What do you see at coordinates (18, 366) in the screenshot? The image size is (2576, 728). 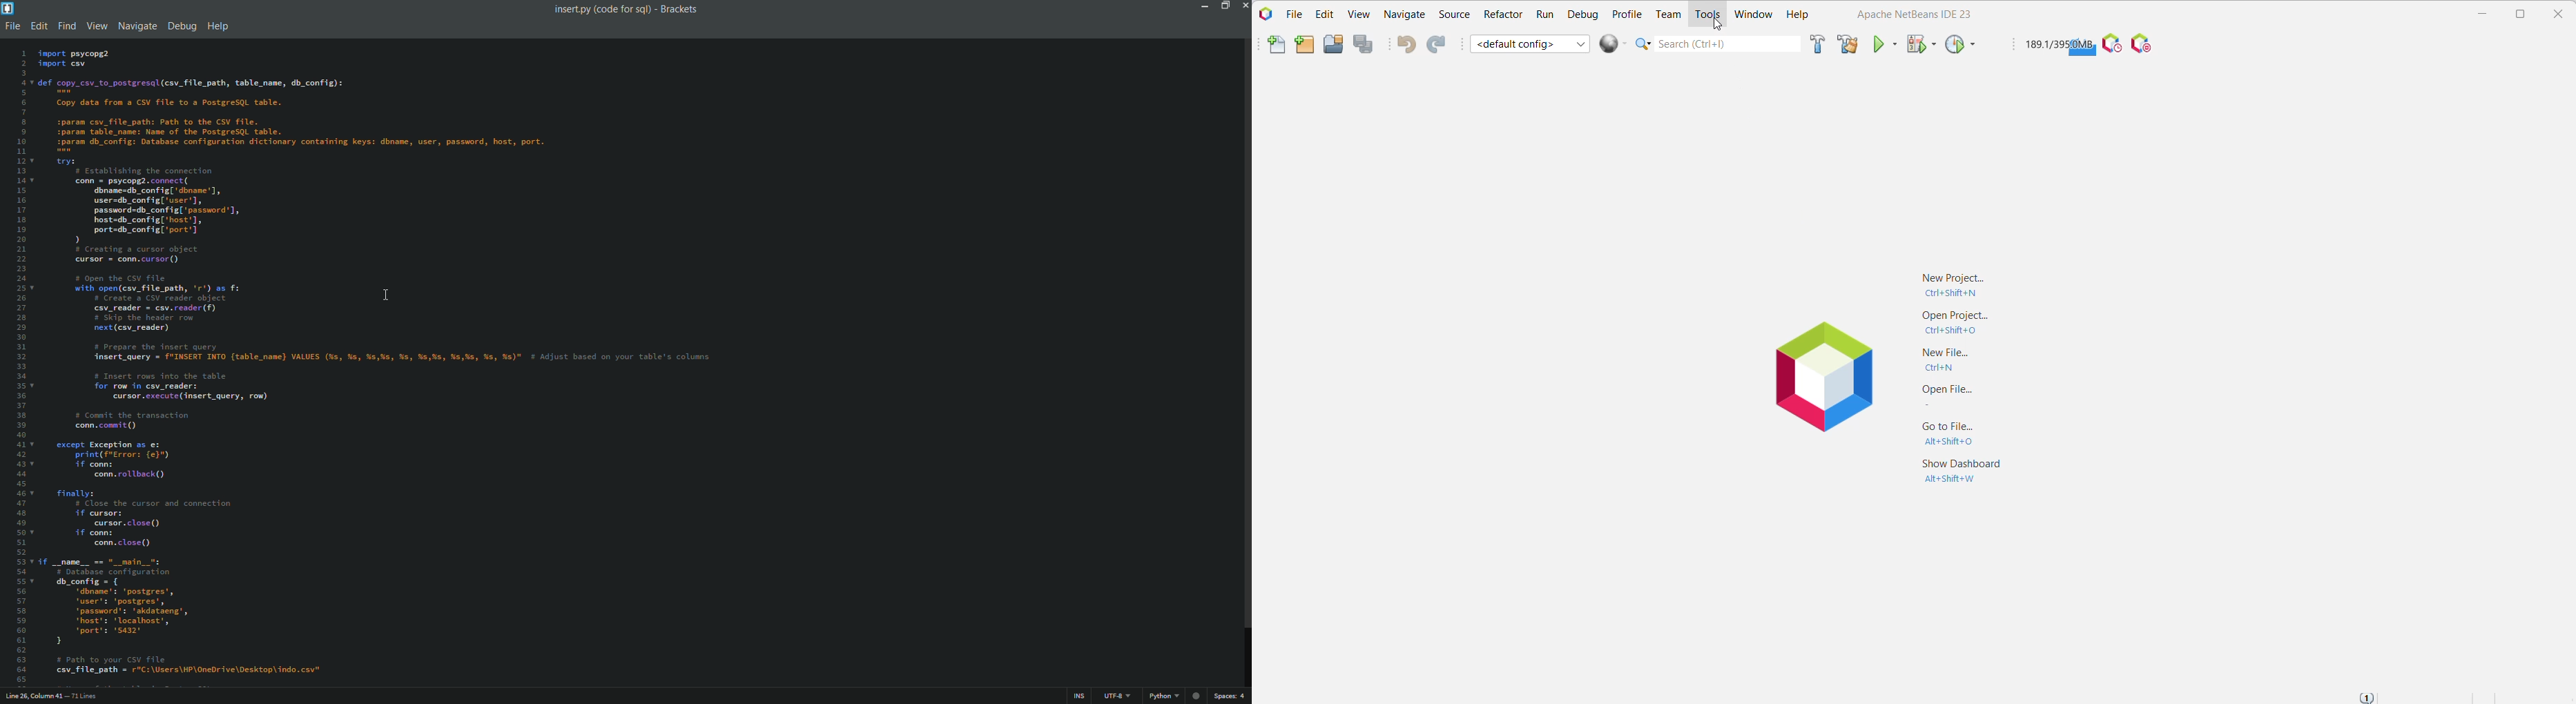 I see `line numbers` at bounding box center [18, 366].